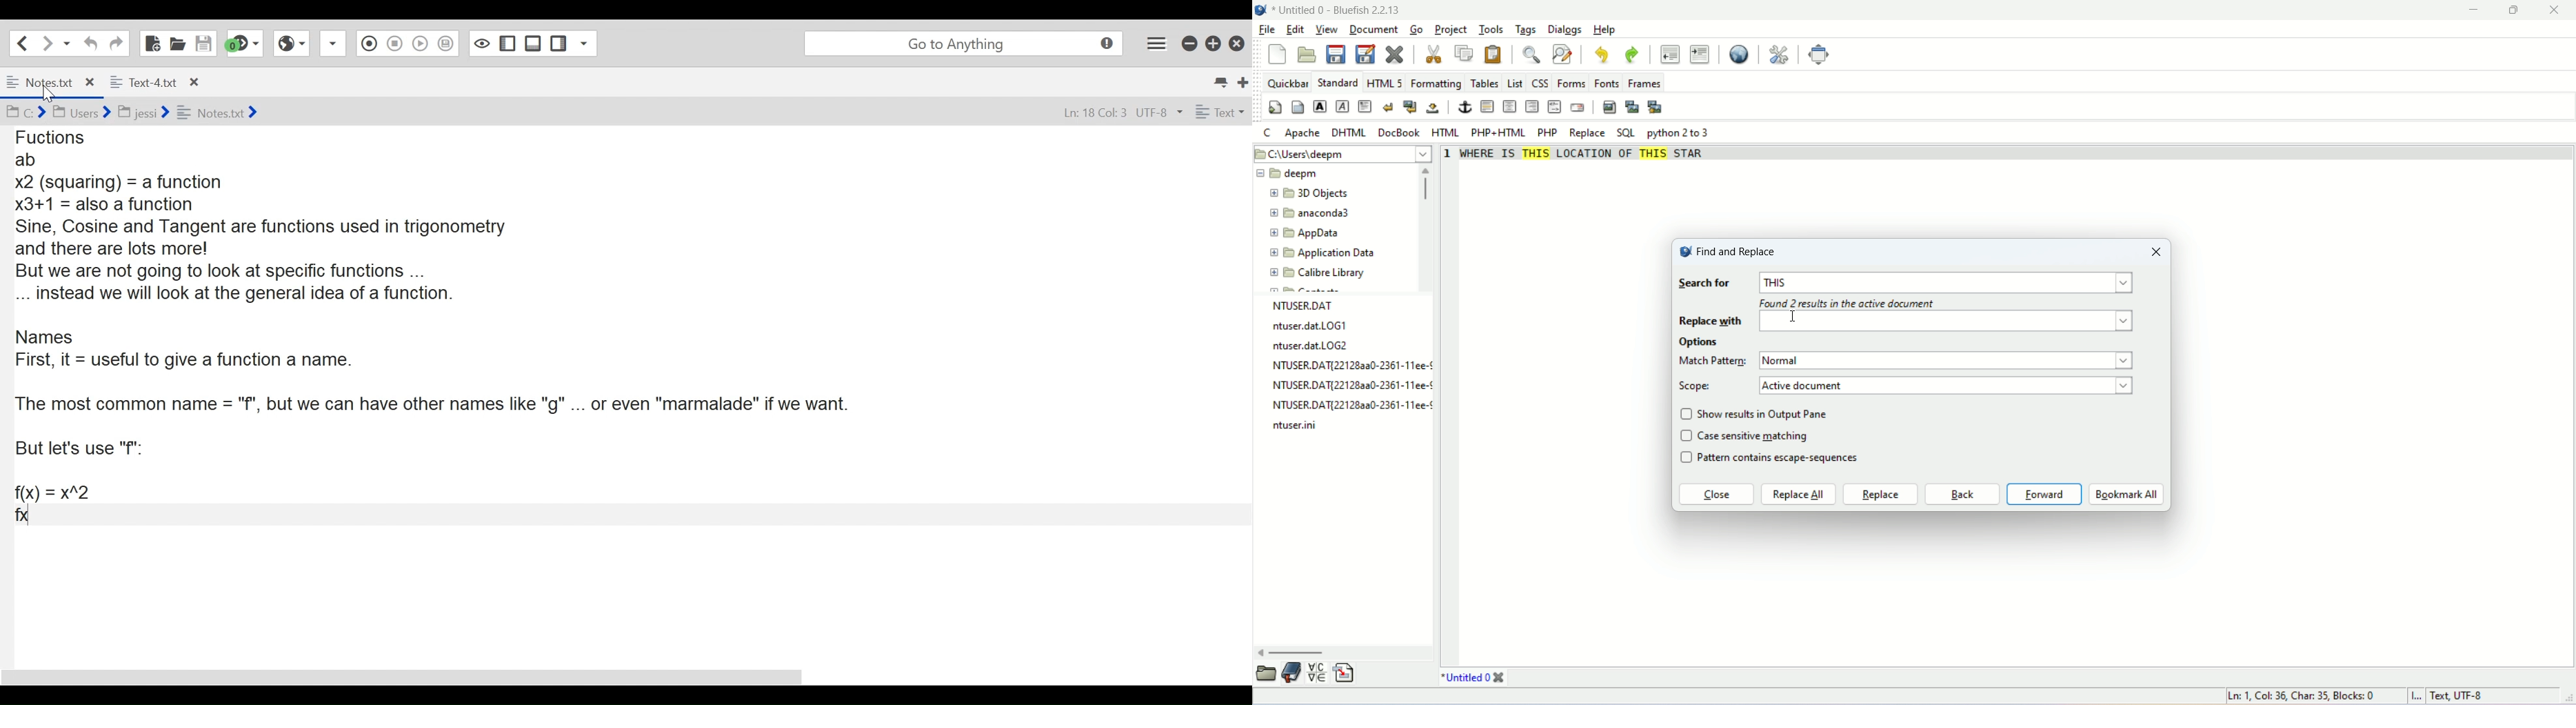 This screenshot has width=2576, height=728. Describe the element at coordinates (1352, 385) in the screenshot. I see `file name` at that location.